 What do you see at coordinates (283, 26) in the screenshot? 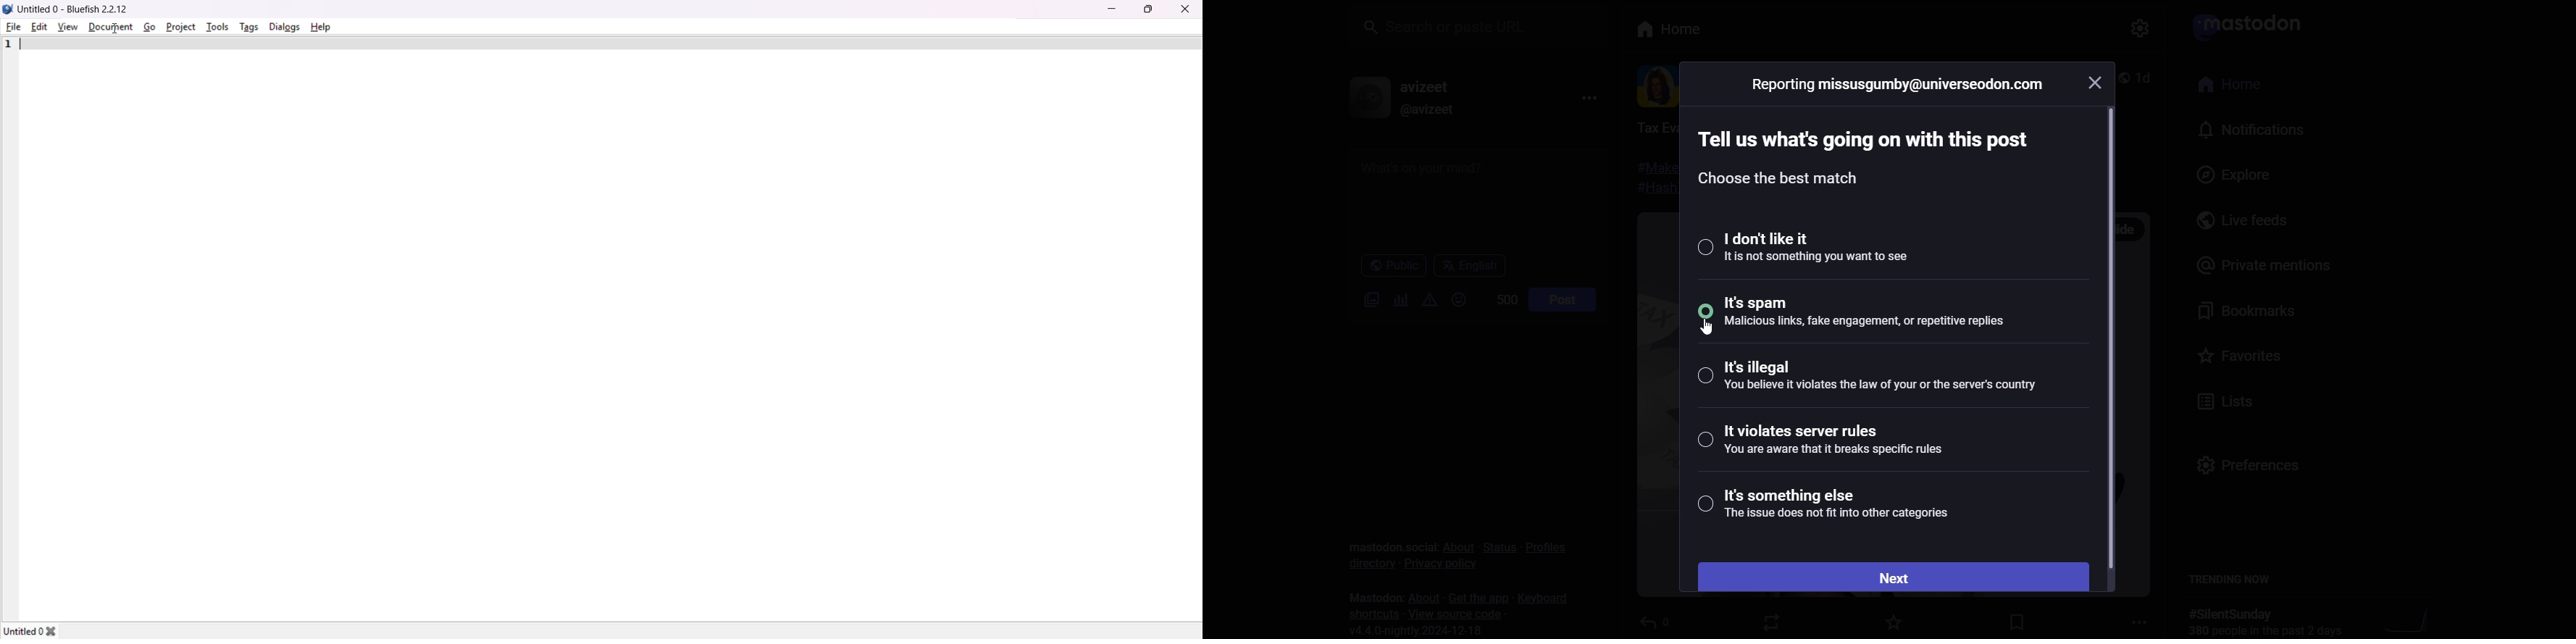
I see `dialog` at bounding box center [283, 26].